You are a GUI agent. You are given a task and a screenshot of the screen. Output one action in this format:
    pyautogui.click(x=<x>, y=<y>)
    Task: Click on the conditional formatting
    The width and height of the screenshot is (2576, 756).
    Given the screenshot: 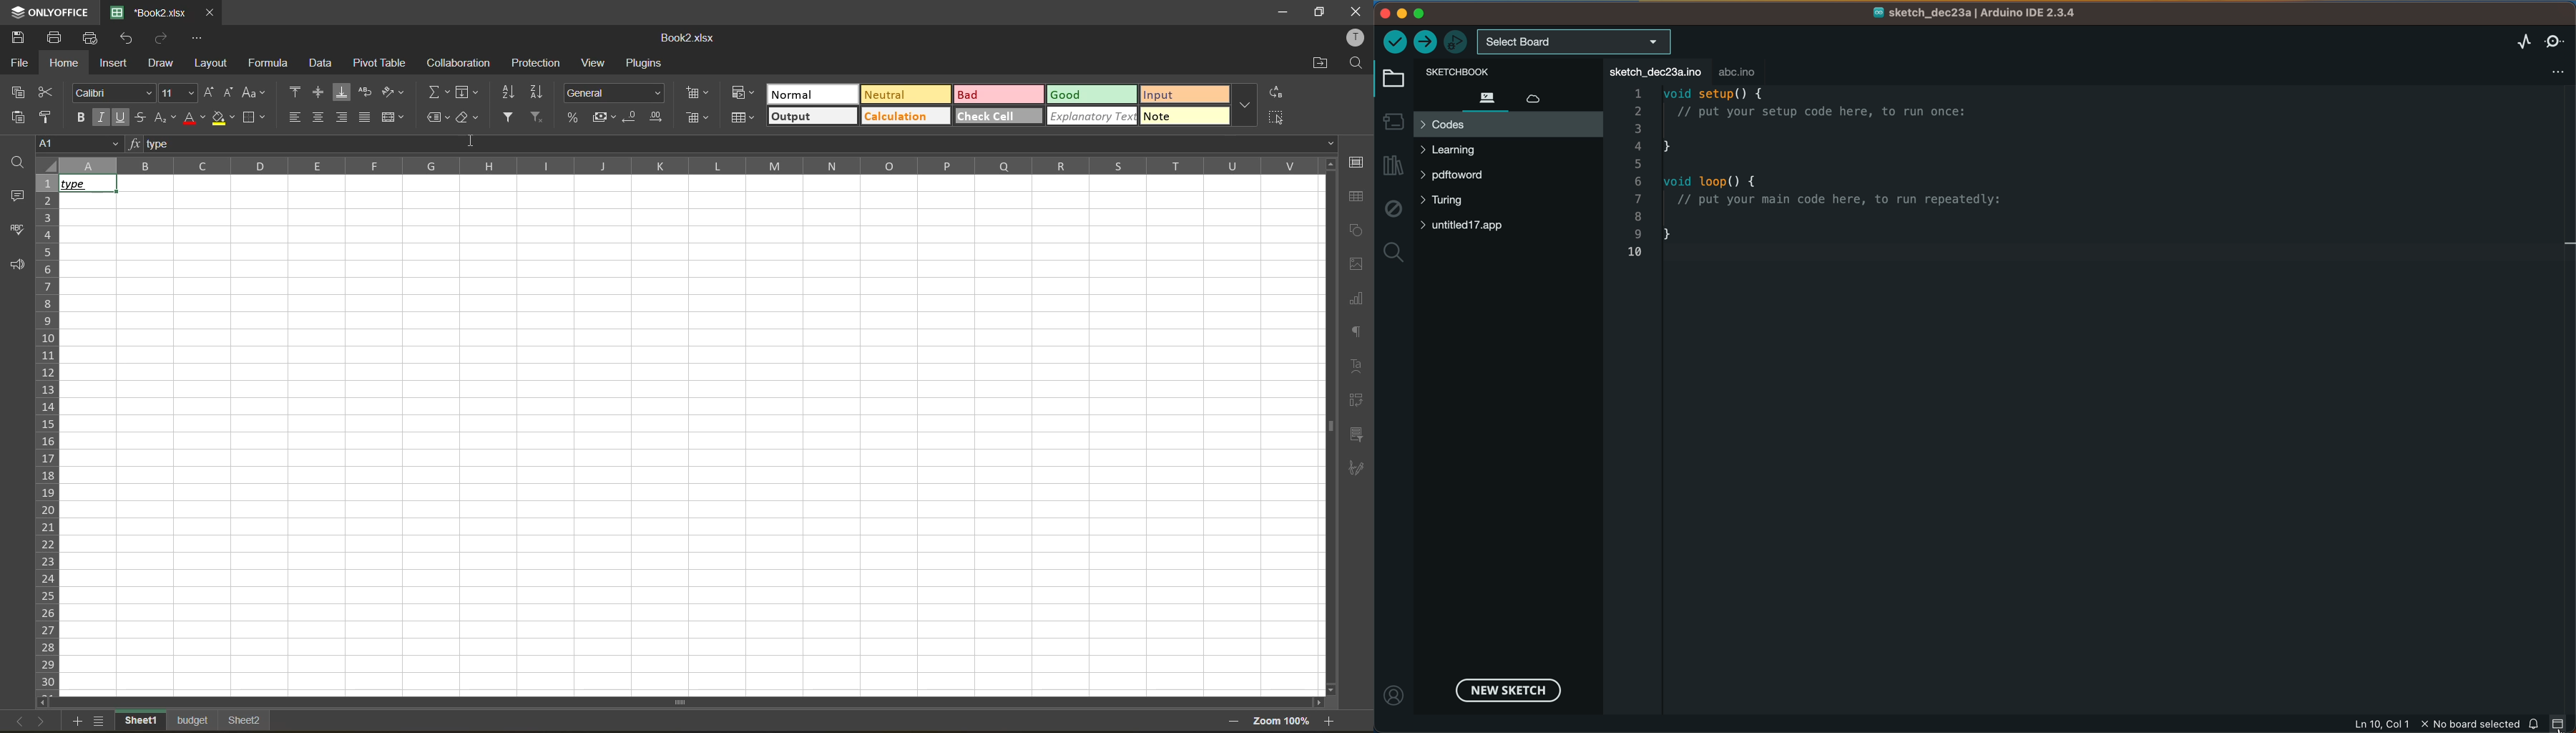 What is the action you would take?
    pyautogui.click(x=743, y=92)
    